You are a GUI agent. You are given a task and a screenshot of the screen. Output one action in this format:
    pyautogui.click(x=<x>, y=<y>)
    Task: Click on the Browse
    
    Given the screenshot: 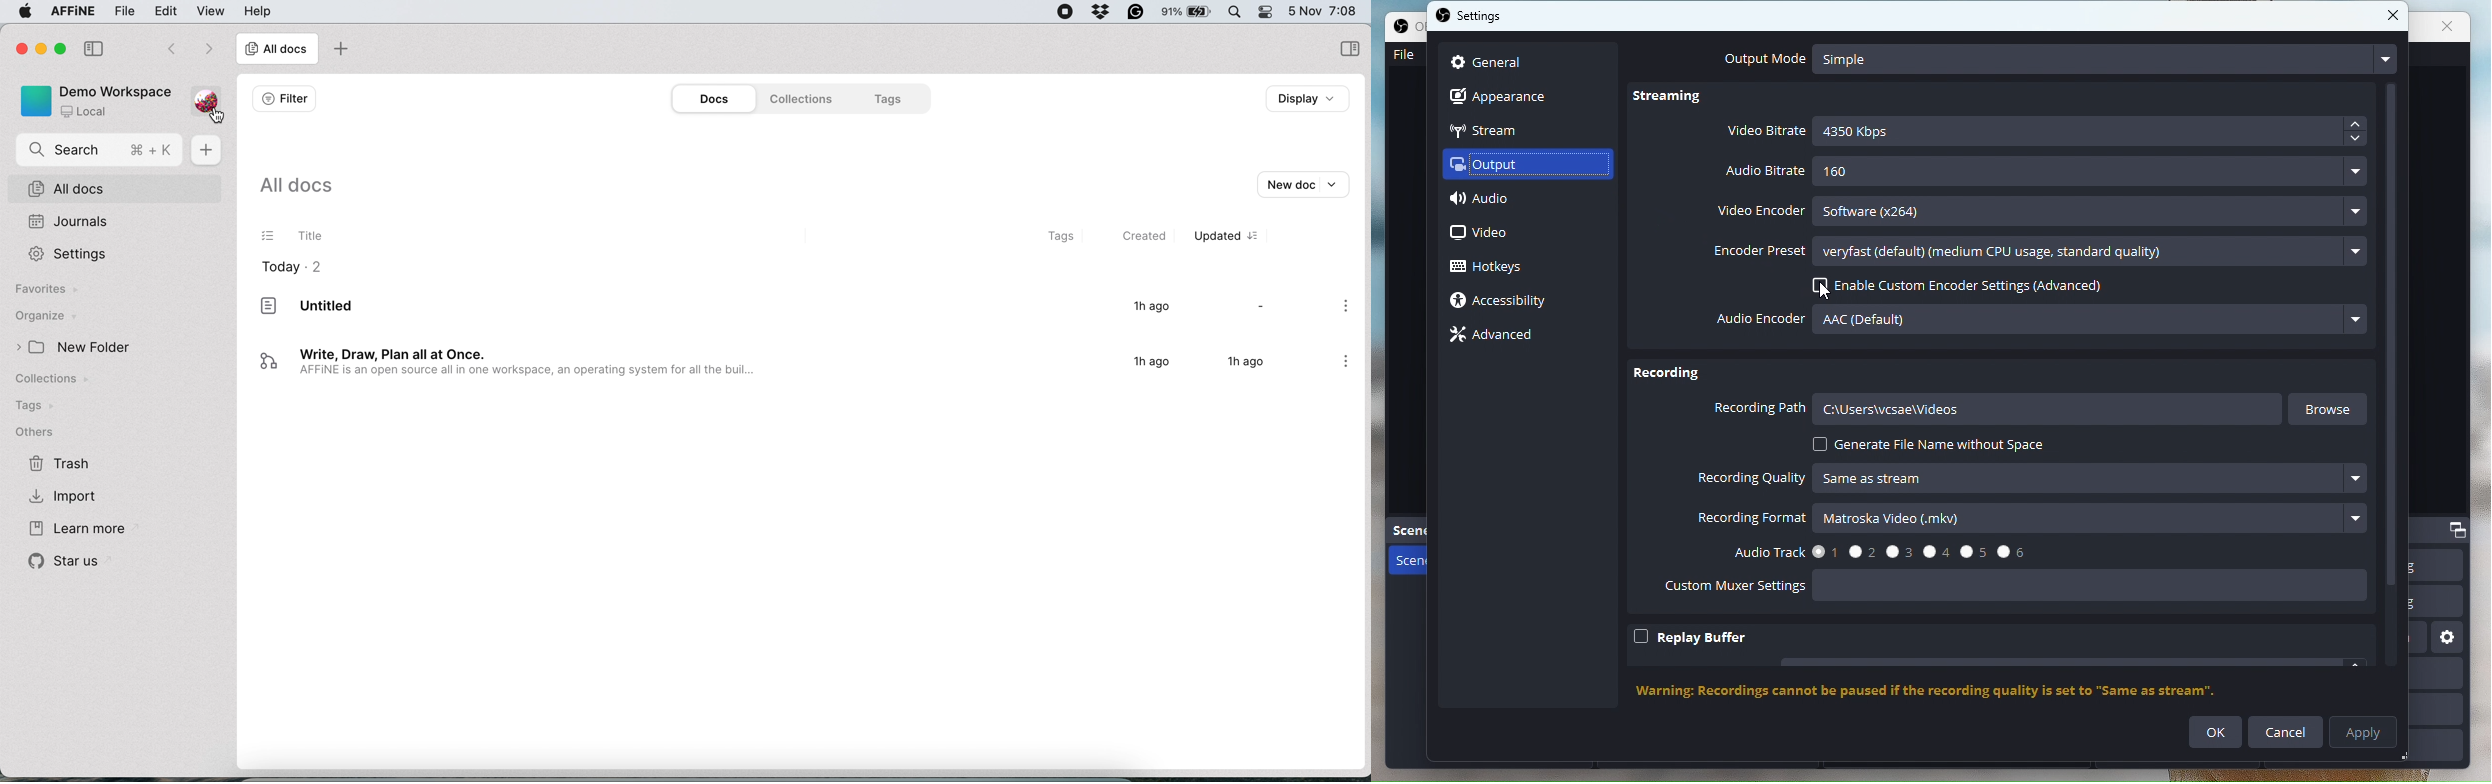 What is the action you would take?
    pyautogui.click(x=2333, y=411)
    